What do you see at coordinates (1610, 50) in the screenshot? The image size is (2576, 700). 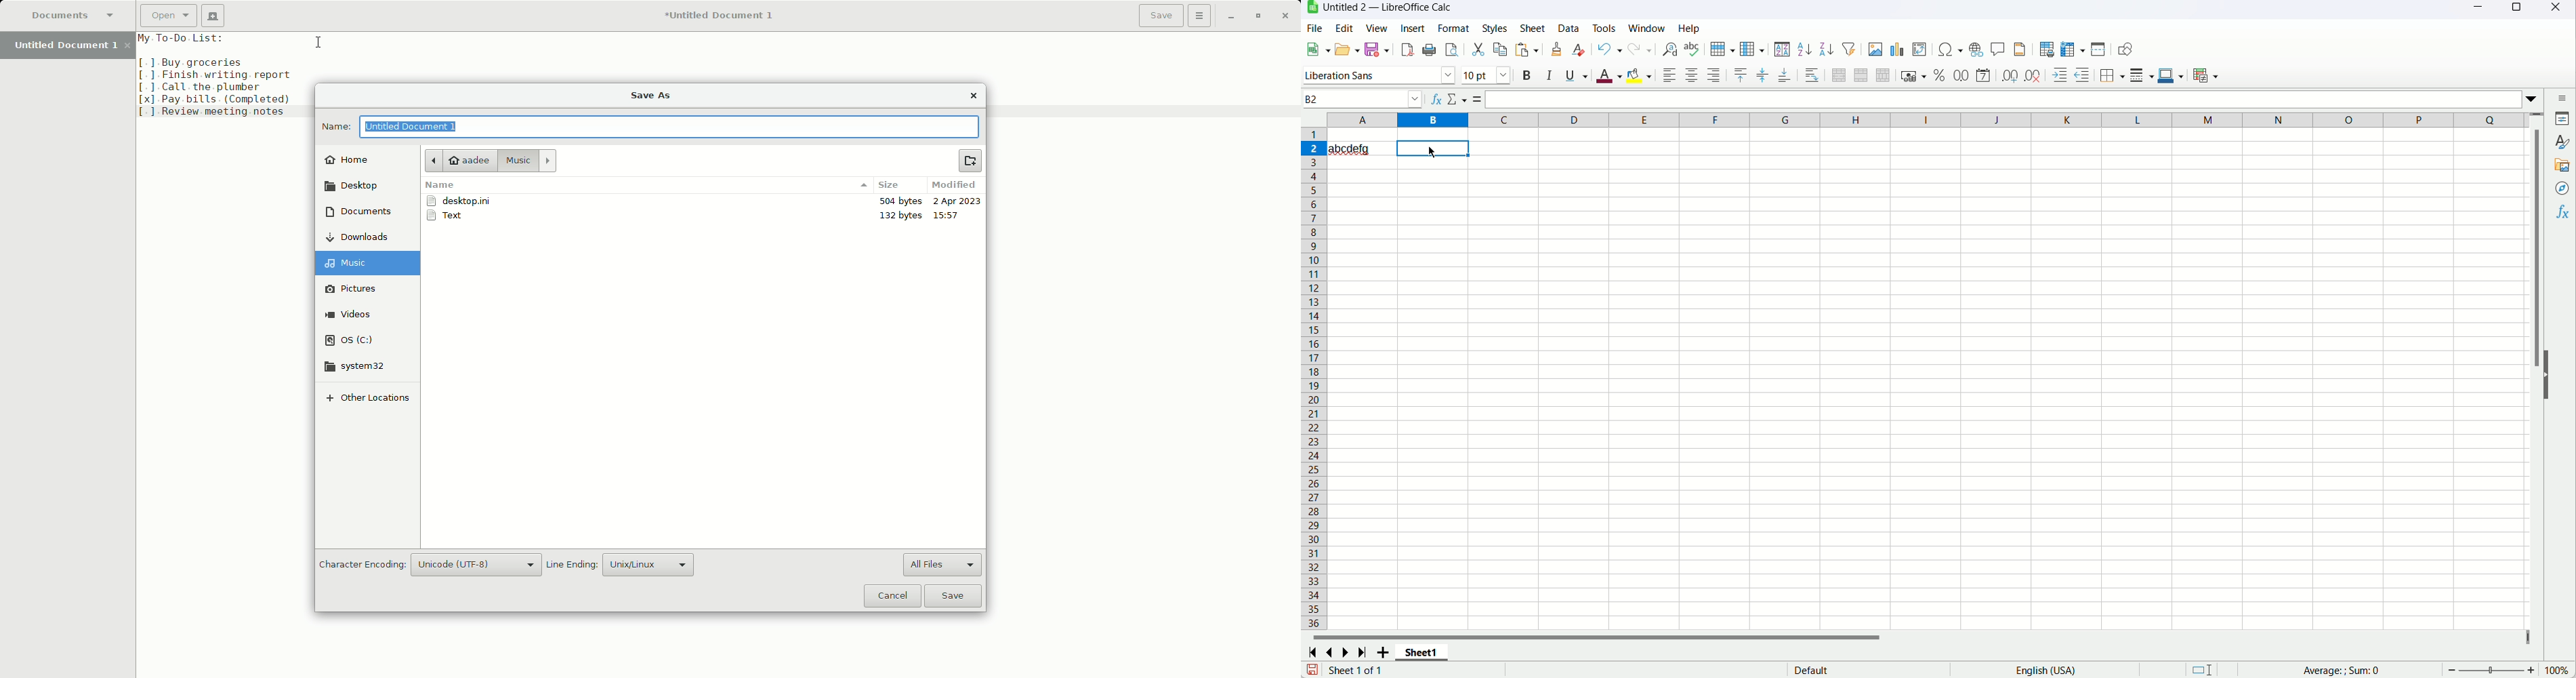 I see `undo` at bounding box center [1610, 50].